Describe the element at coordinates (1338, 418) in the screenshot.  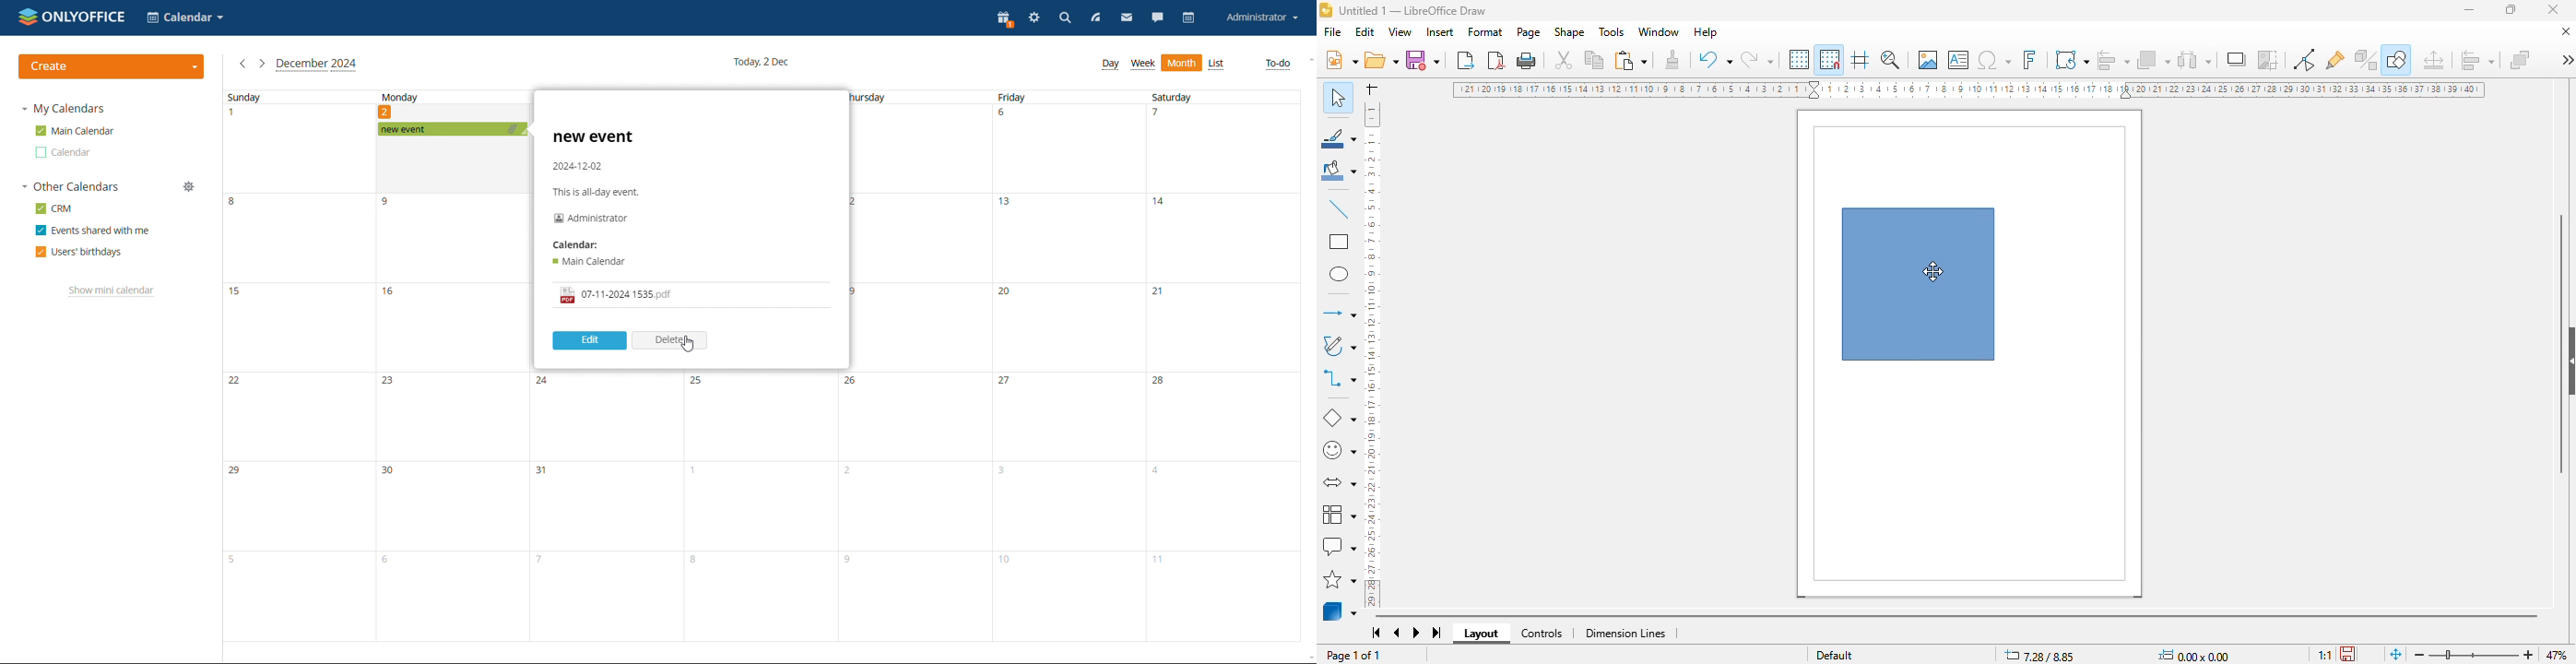
I see `basic shapes` at that location.